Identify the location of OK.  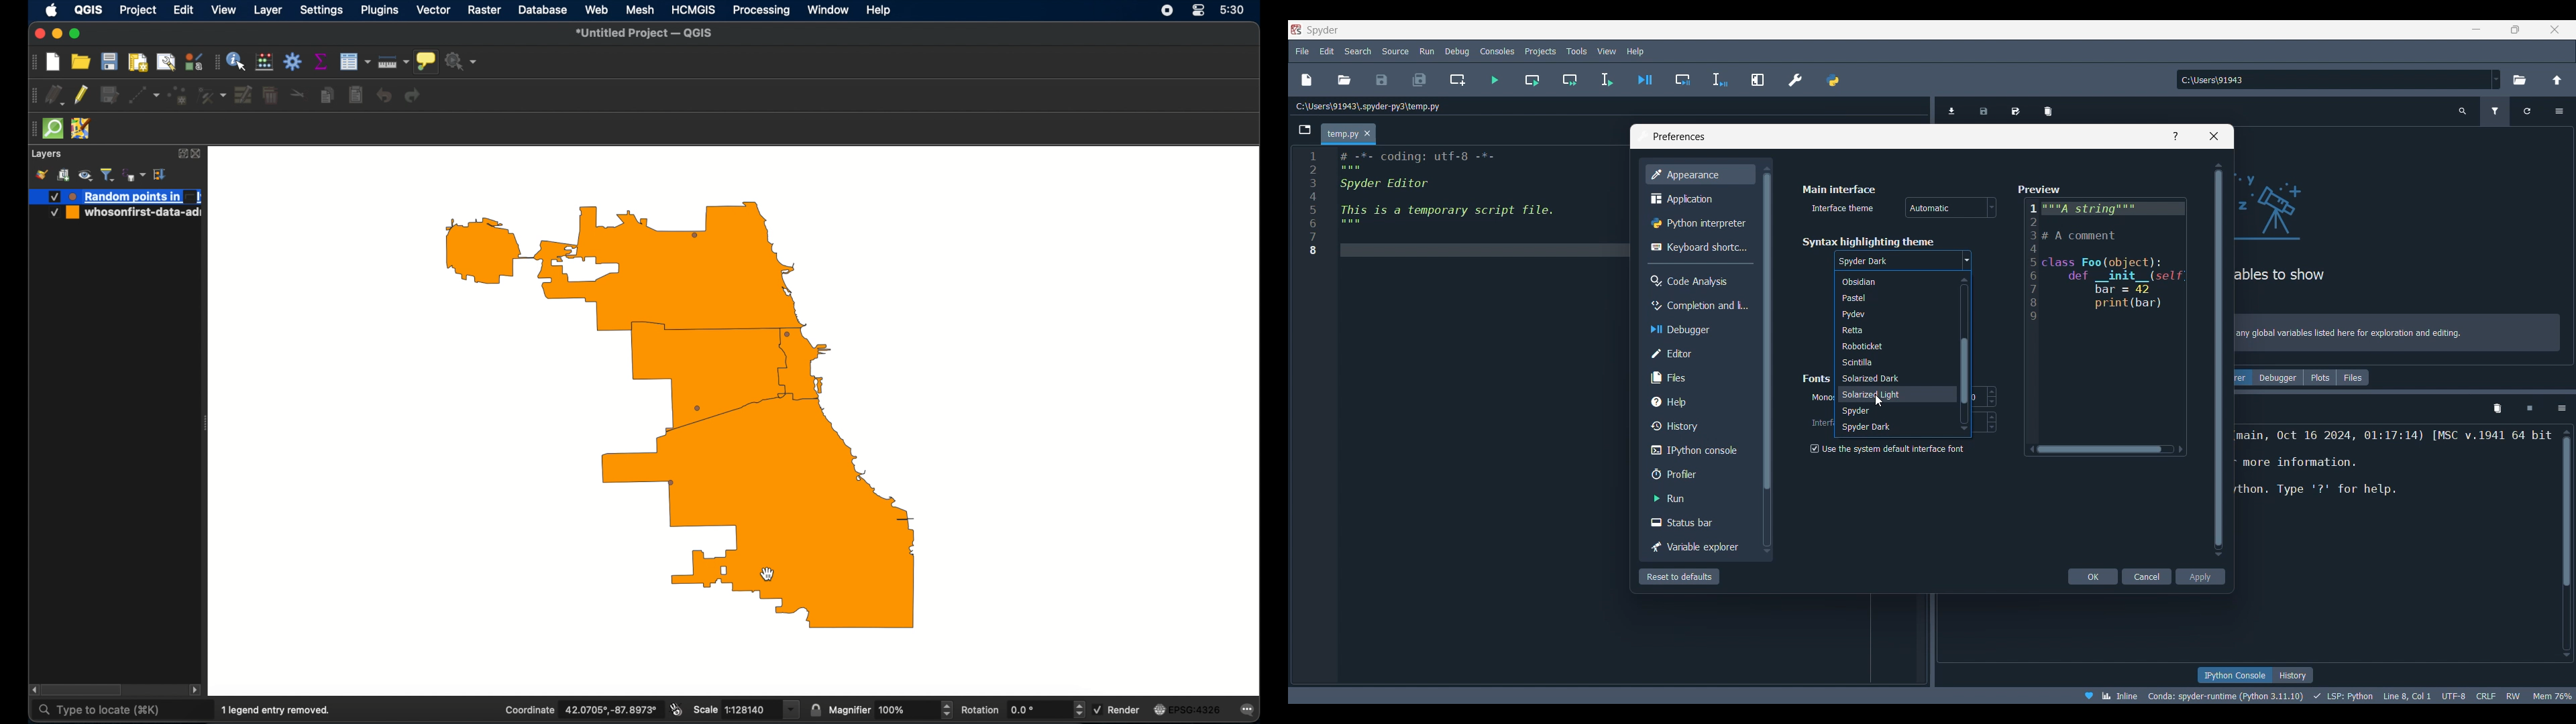
(2092, 577).